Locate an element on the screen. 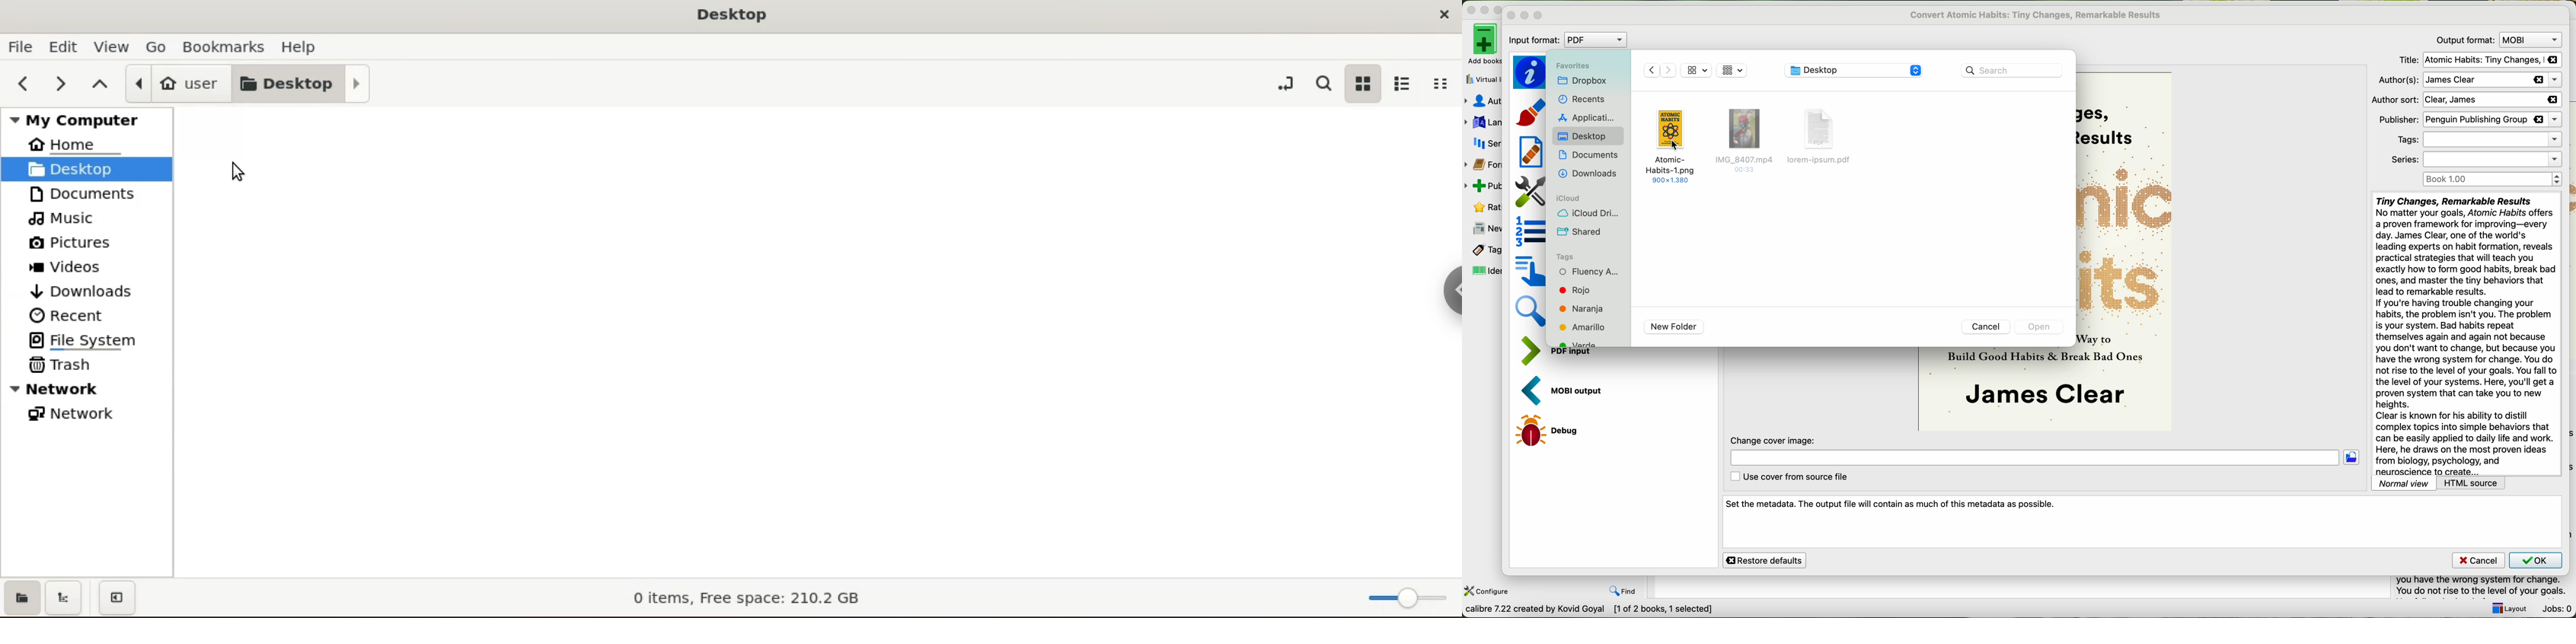  MOBI output is located at coordinates (1567, 391).